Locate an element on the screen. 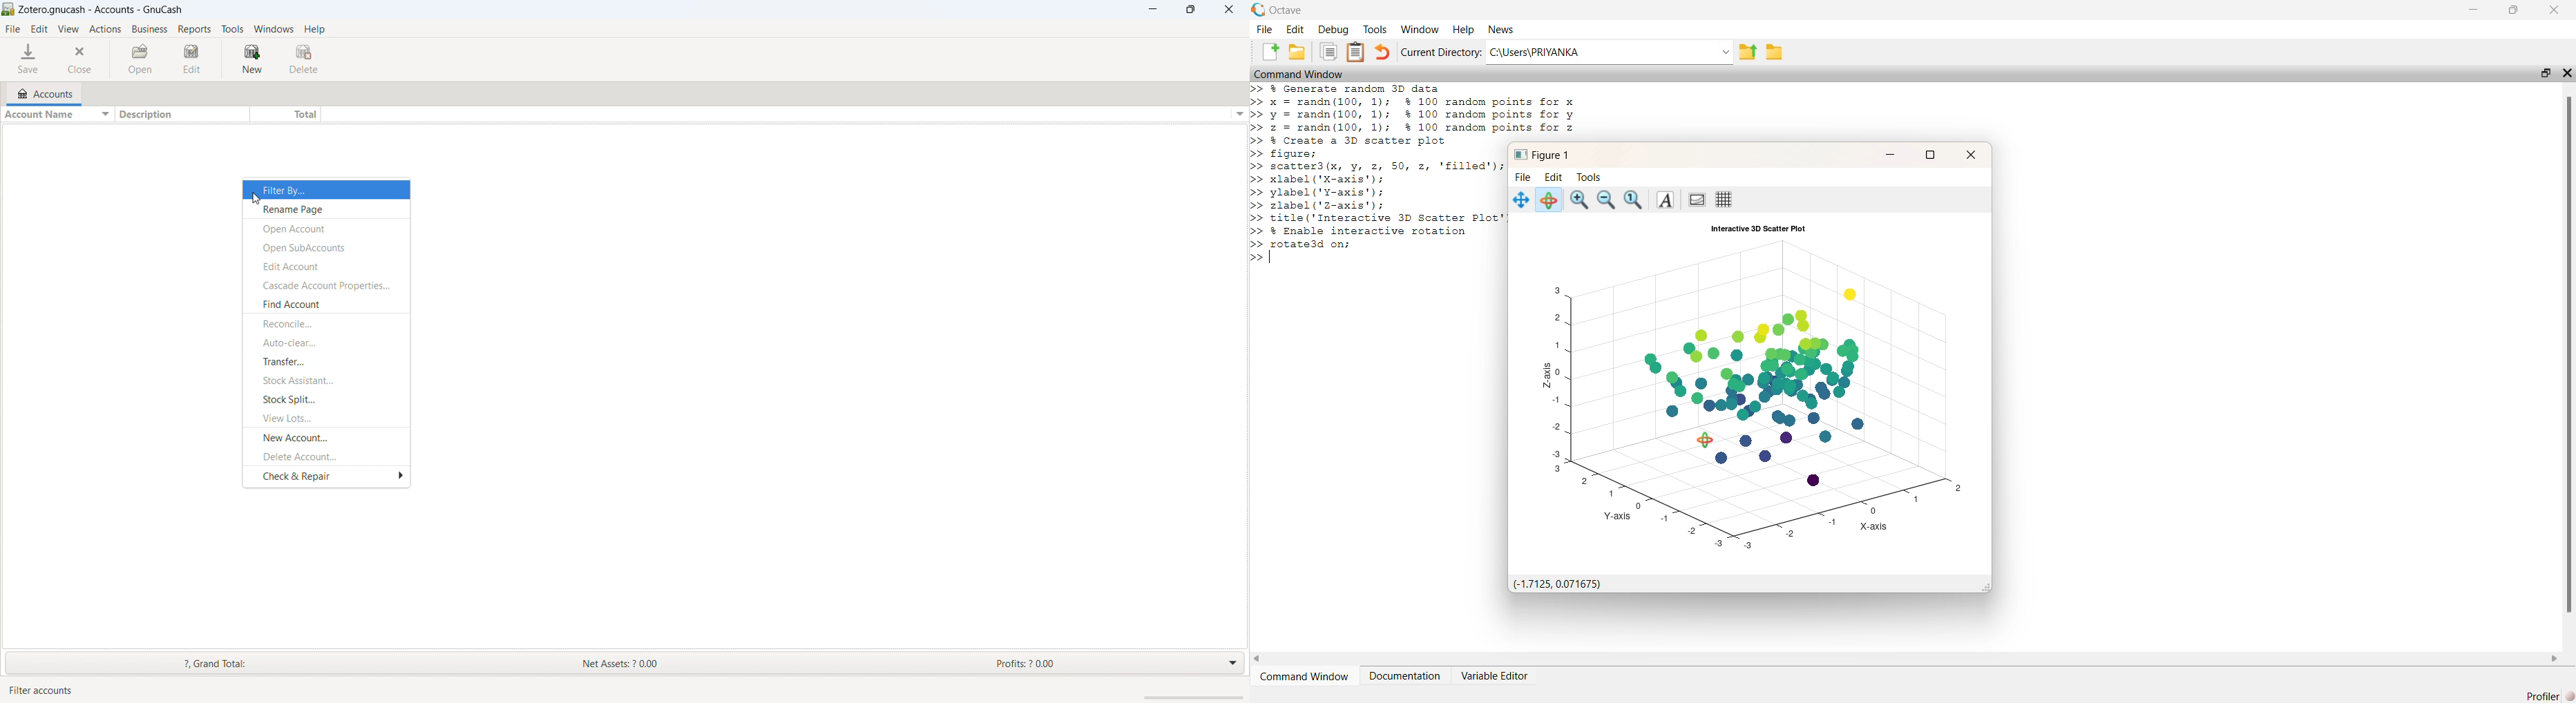 The width and height of the screenshot is (2576, 728). transfer is located at coordinates (325, 361).